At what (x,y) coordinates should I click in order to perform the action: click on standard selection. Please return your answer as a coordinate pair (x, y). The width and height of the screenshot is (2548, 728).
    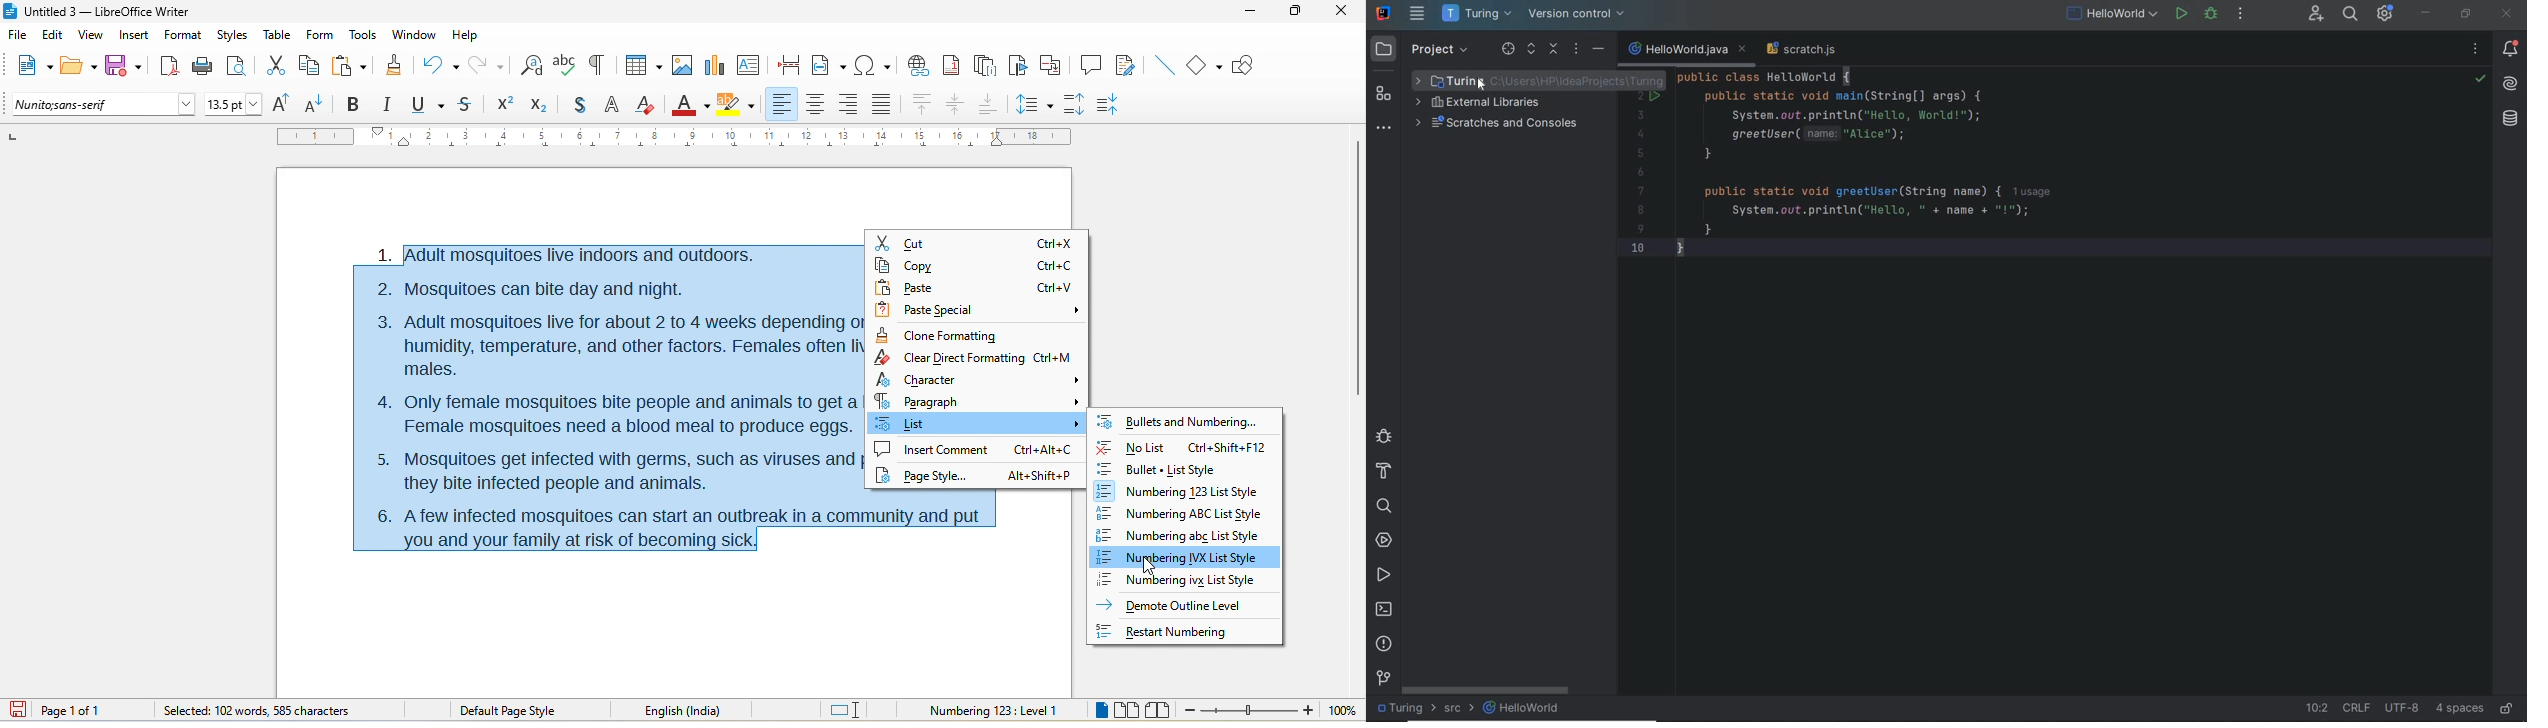
    Looking at the image, I should click on (846, 709).